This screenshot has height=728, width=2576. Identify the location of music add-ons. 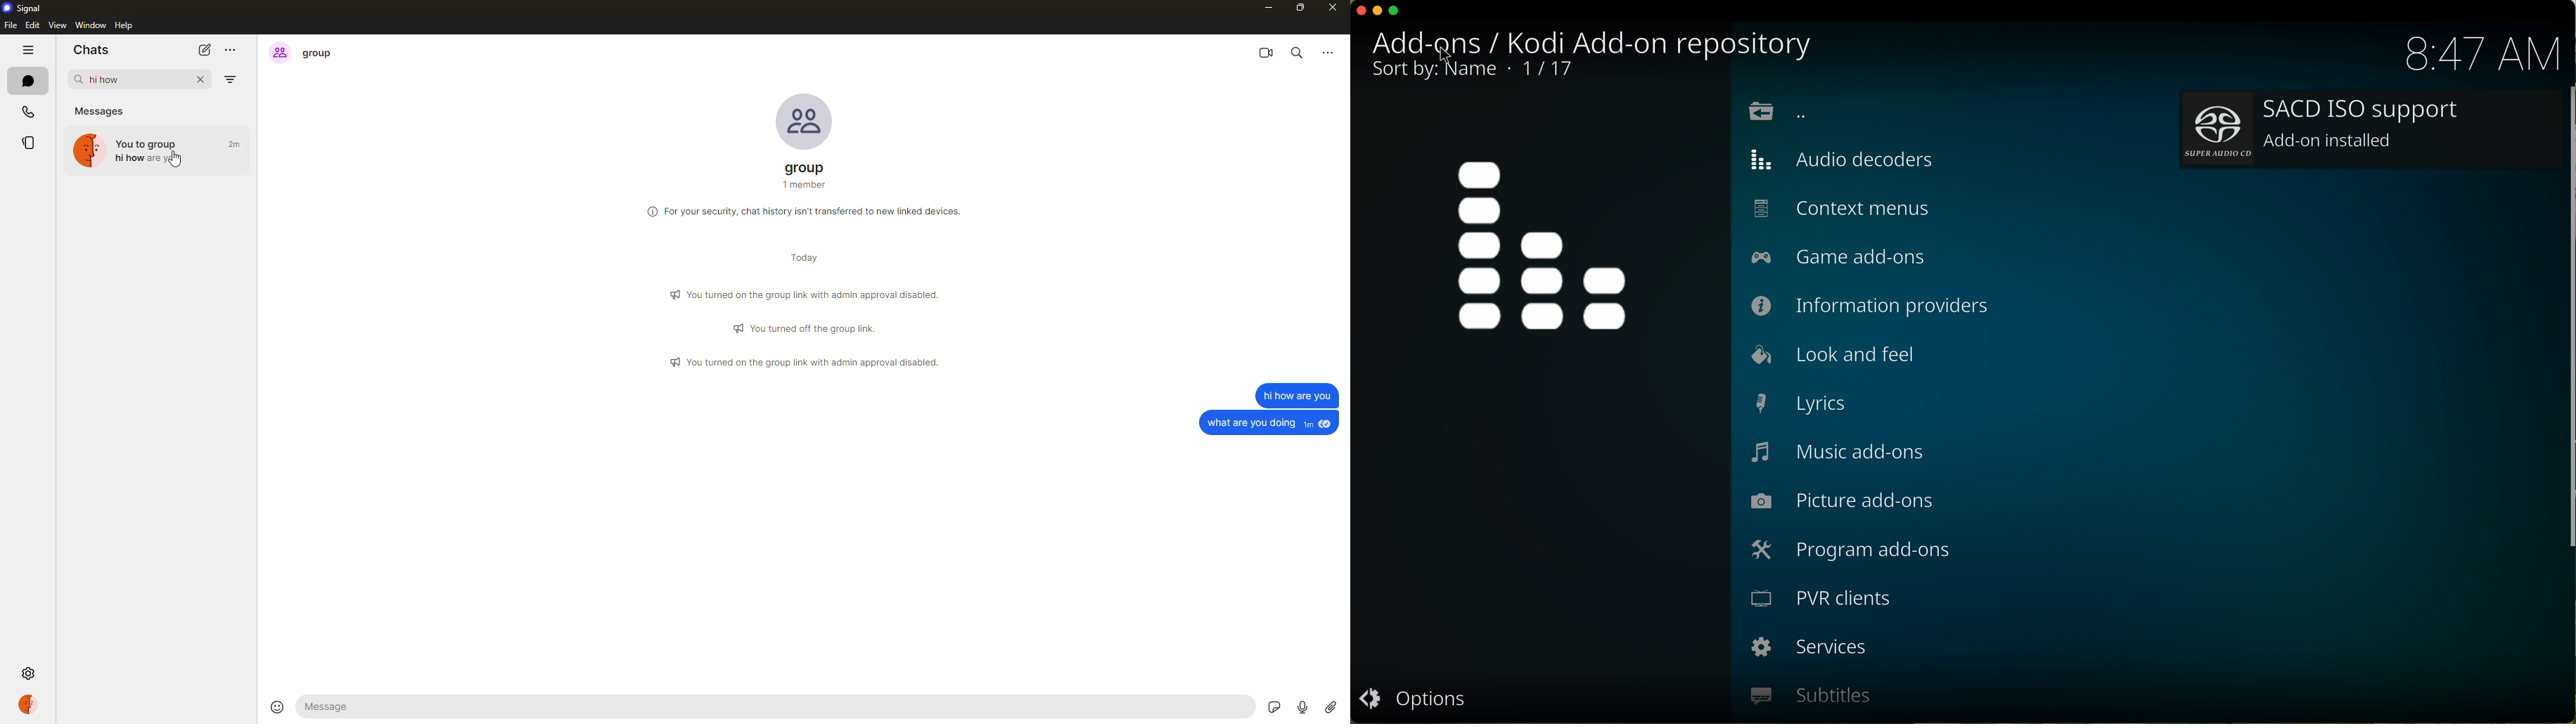
(1840, 454).